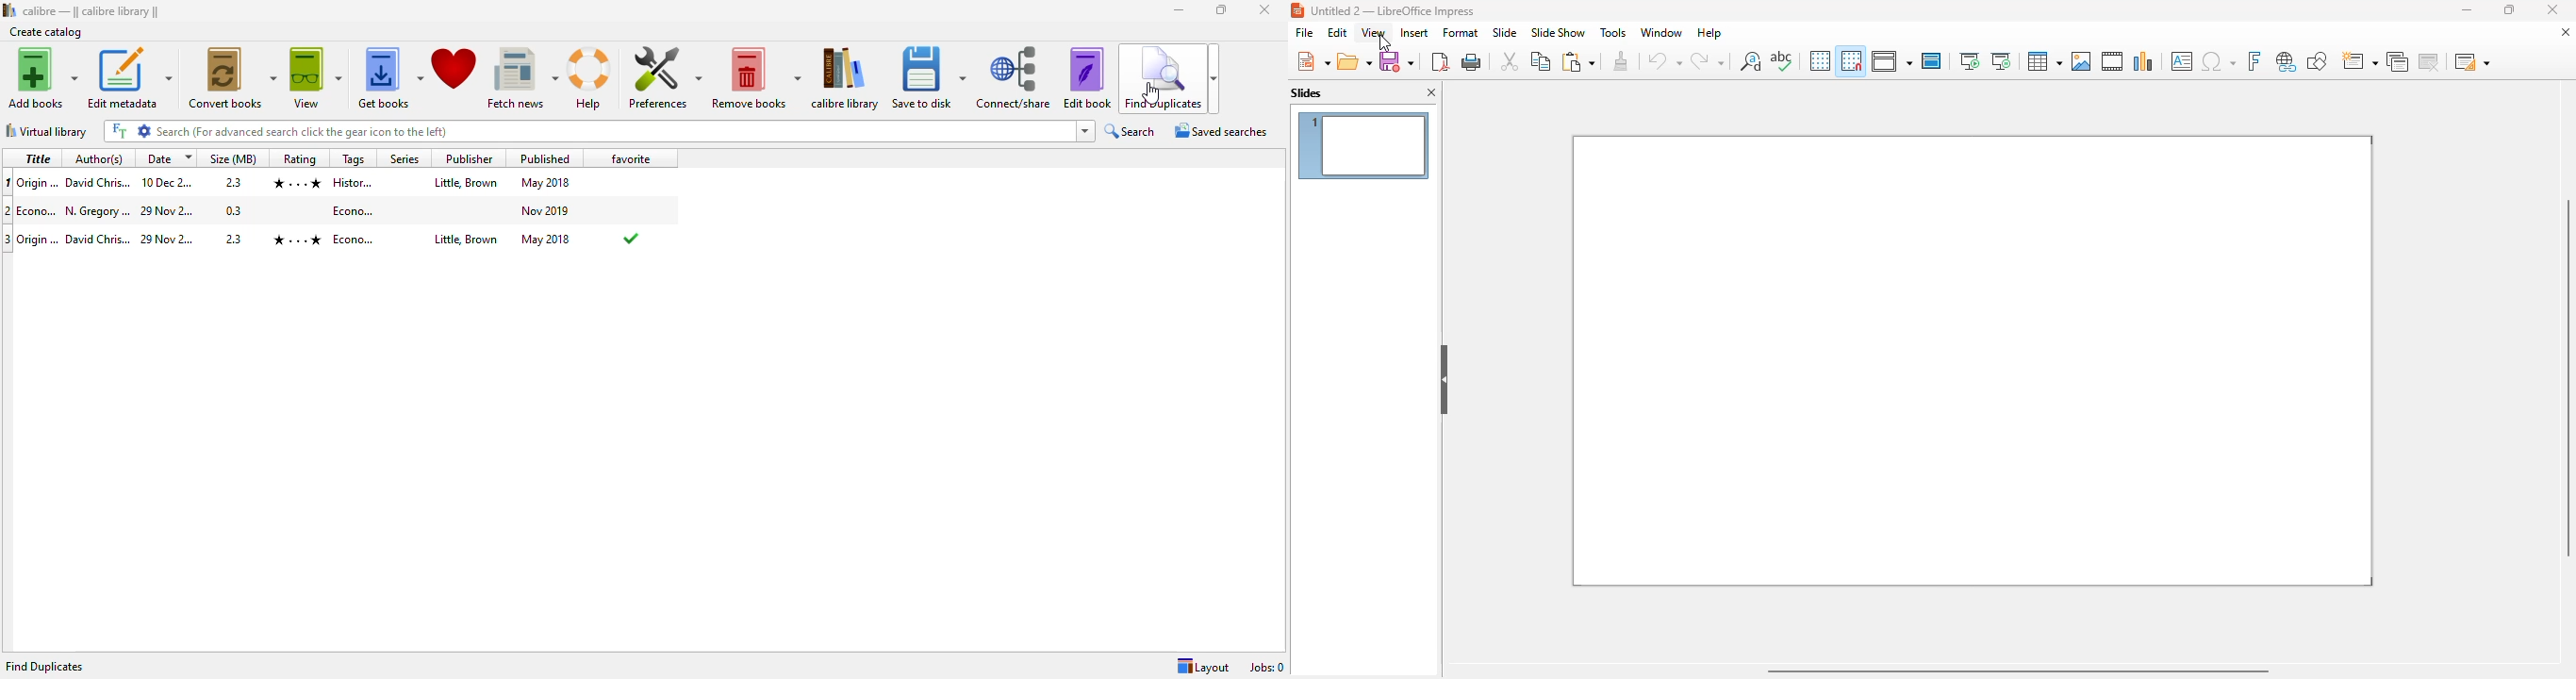  What do you see at coordinates (1224, 9) in the screenshot?
I see `maximize` at bounding box center [1224, 9].